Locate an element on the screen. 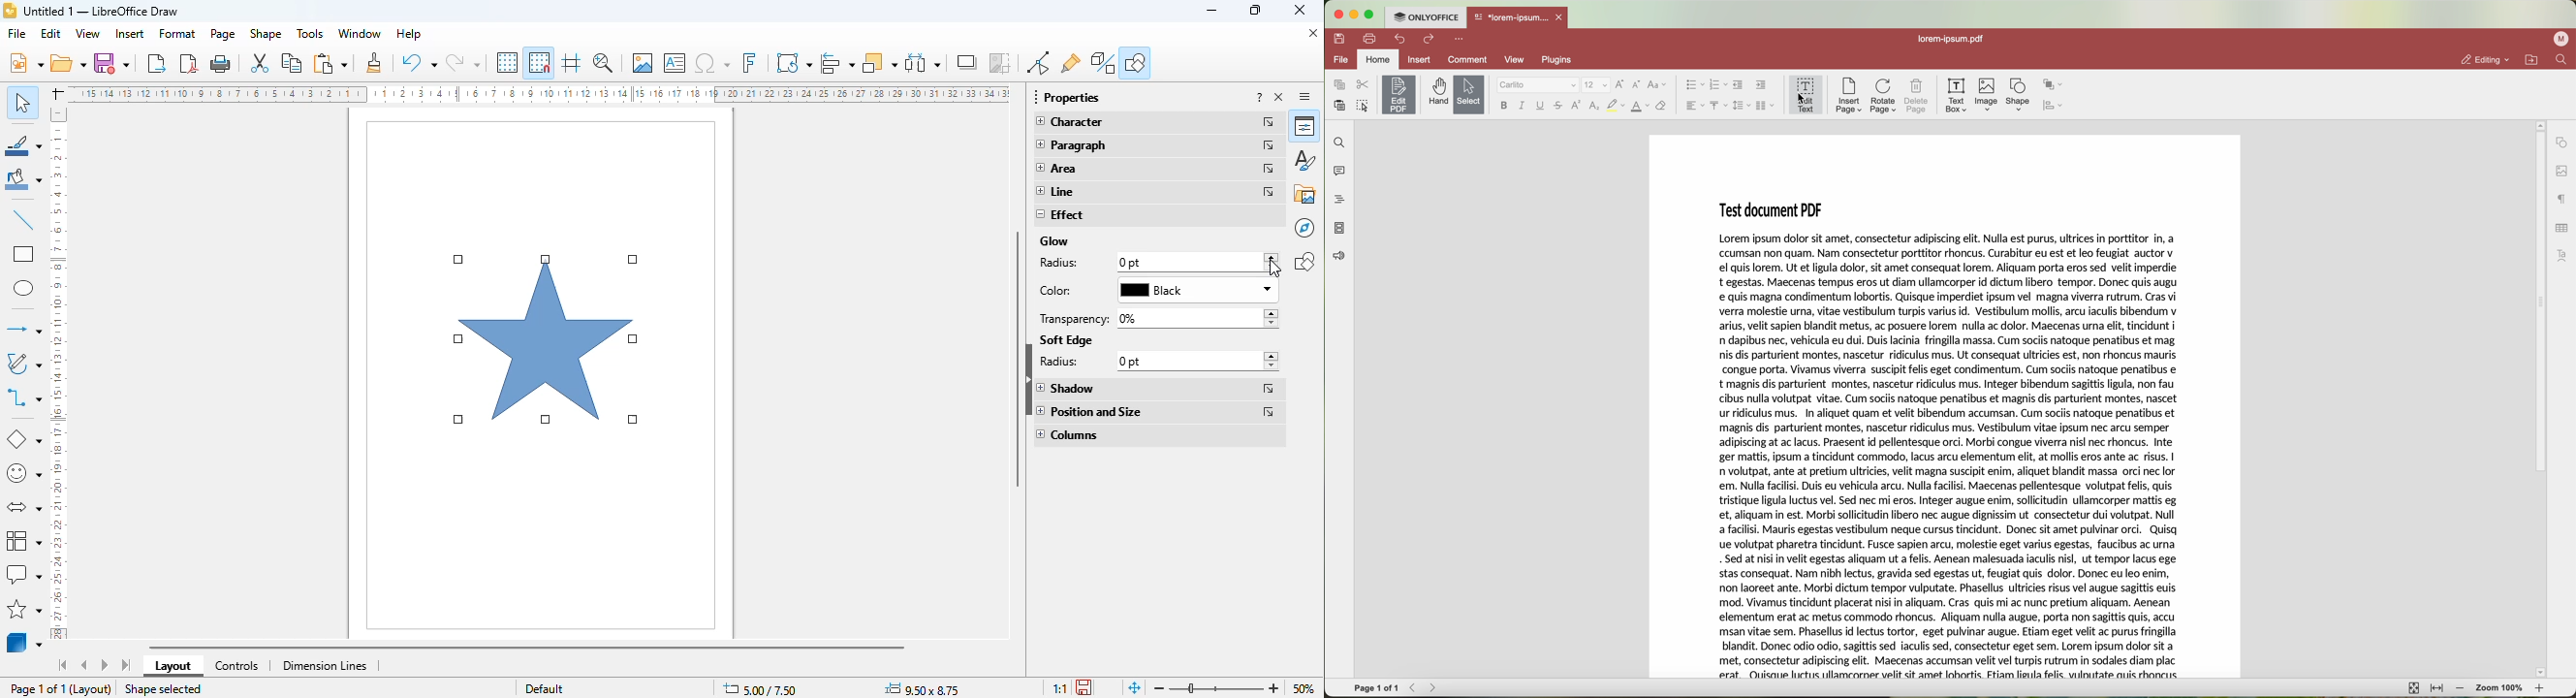 This screenshot has height=700, width=2576. image settings is located at coordinates (2561, 171).